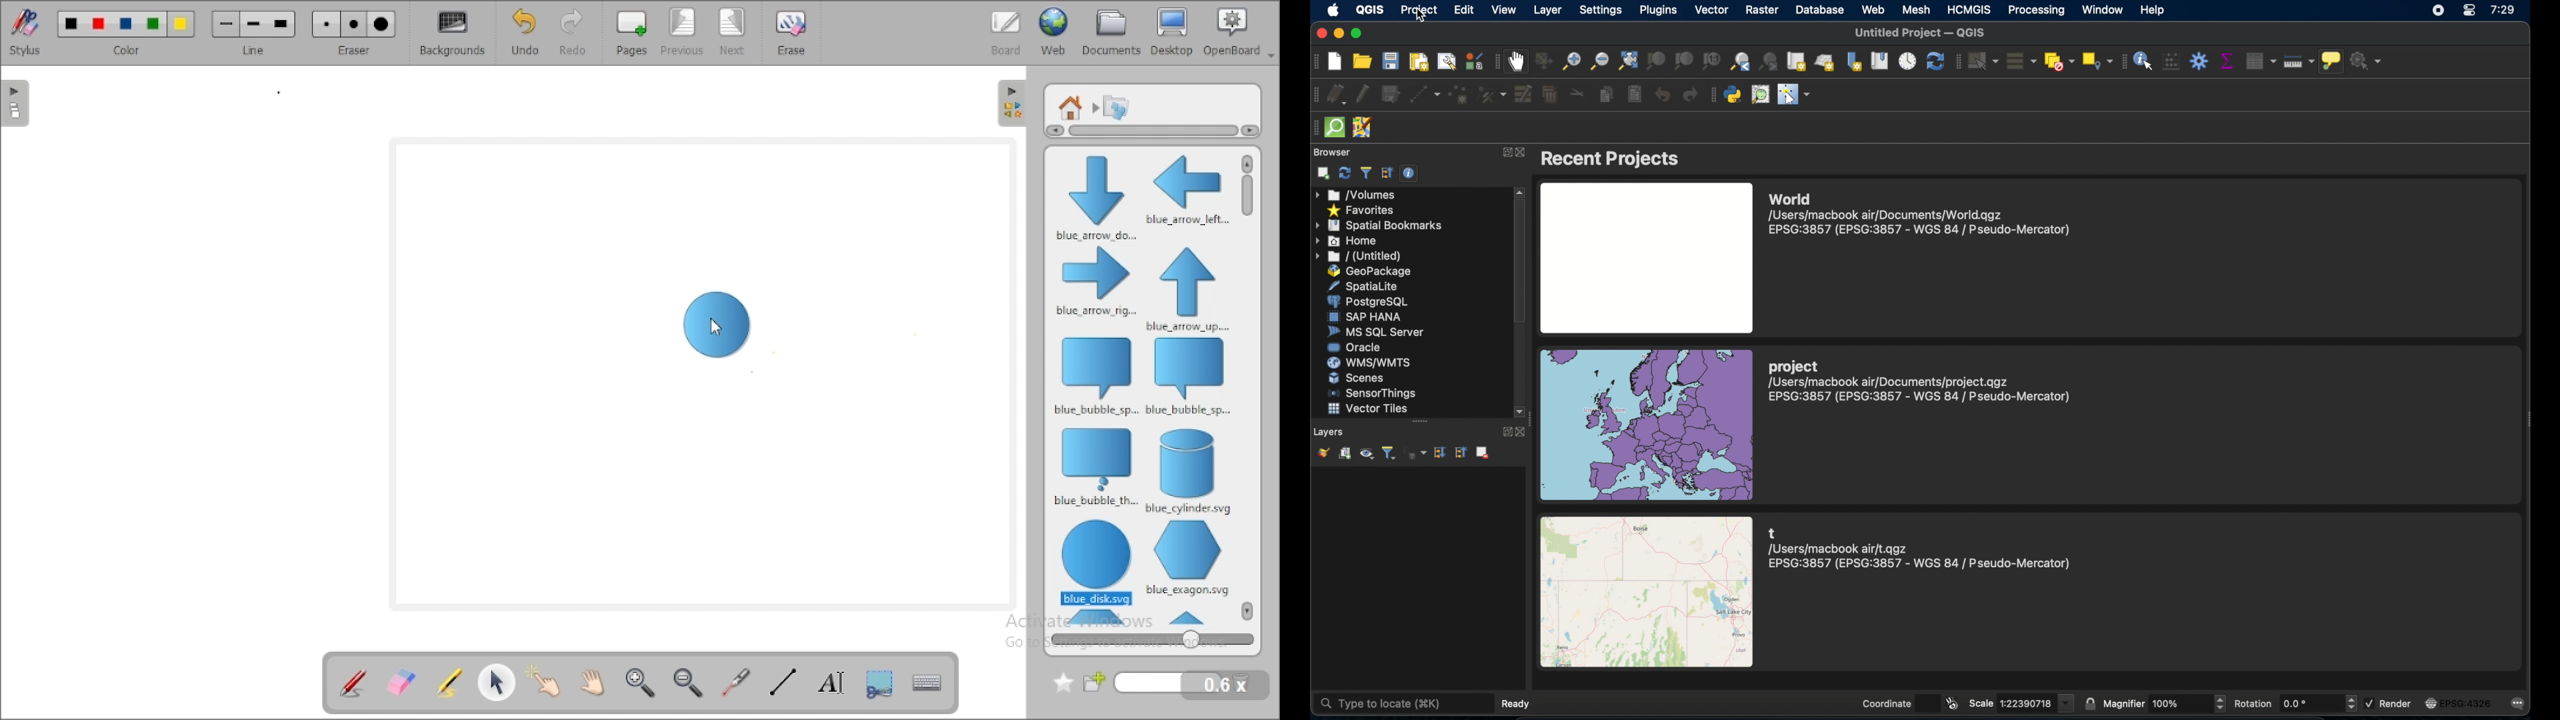 Image resolution: width=2576 pixels, height=728 pixels. What do you see at coordinates (1363, 92) in the screenshot?
I see `toggle editing` at bounding box center [1363, 92].